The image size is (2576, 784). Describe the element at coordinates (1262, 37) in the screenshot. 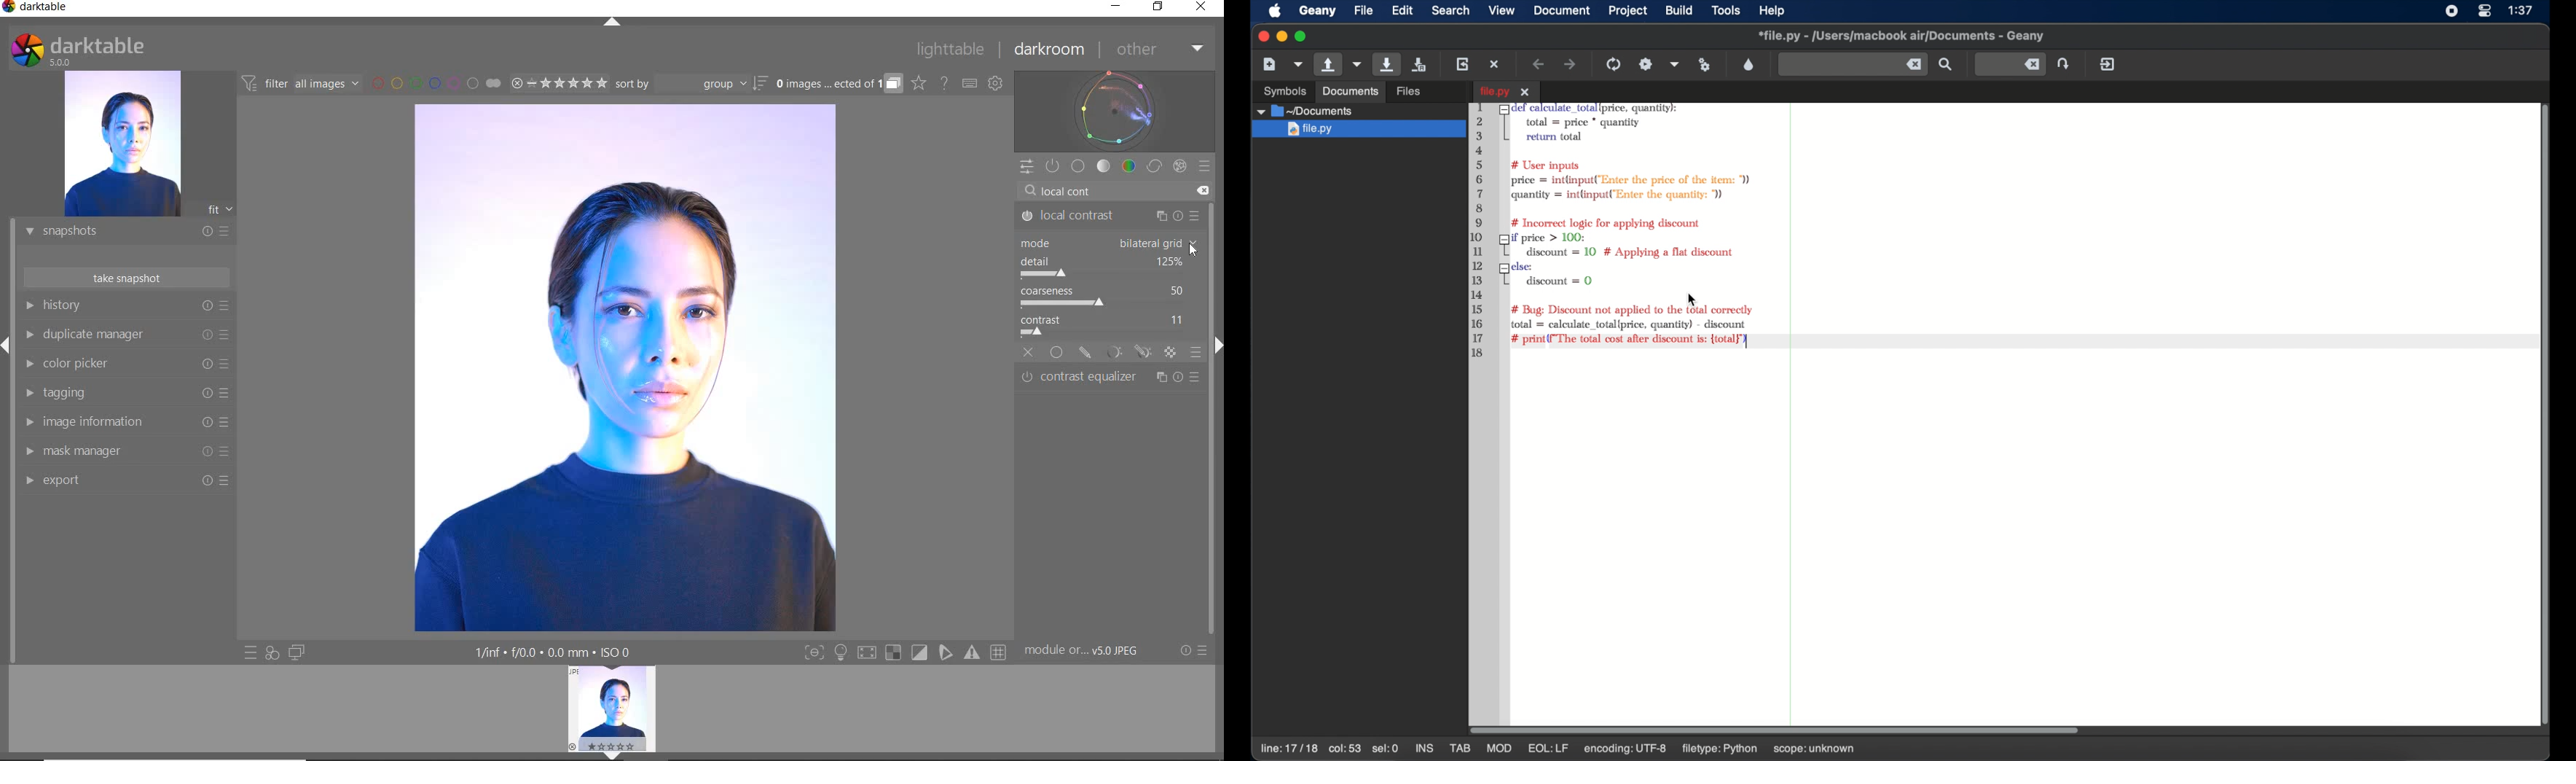

I see `close` at that location.